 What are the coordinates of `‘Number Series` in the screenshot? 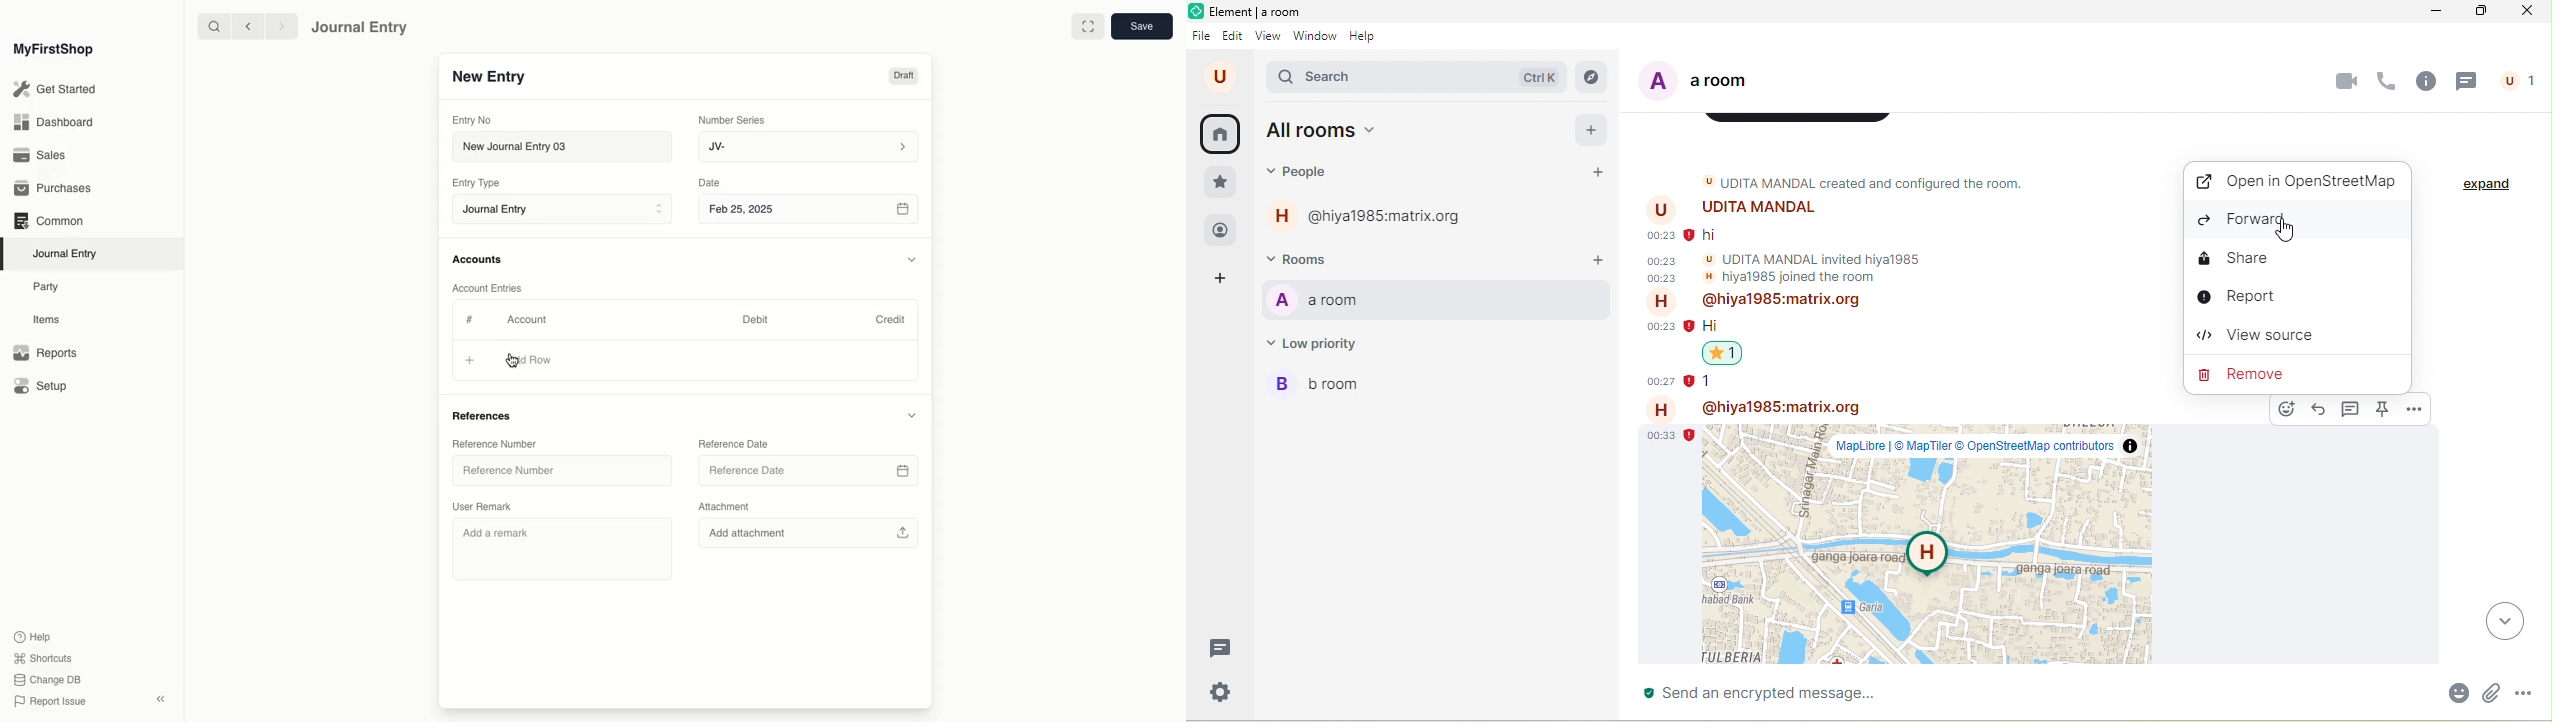 It's located at (733, 119).